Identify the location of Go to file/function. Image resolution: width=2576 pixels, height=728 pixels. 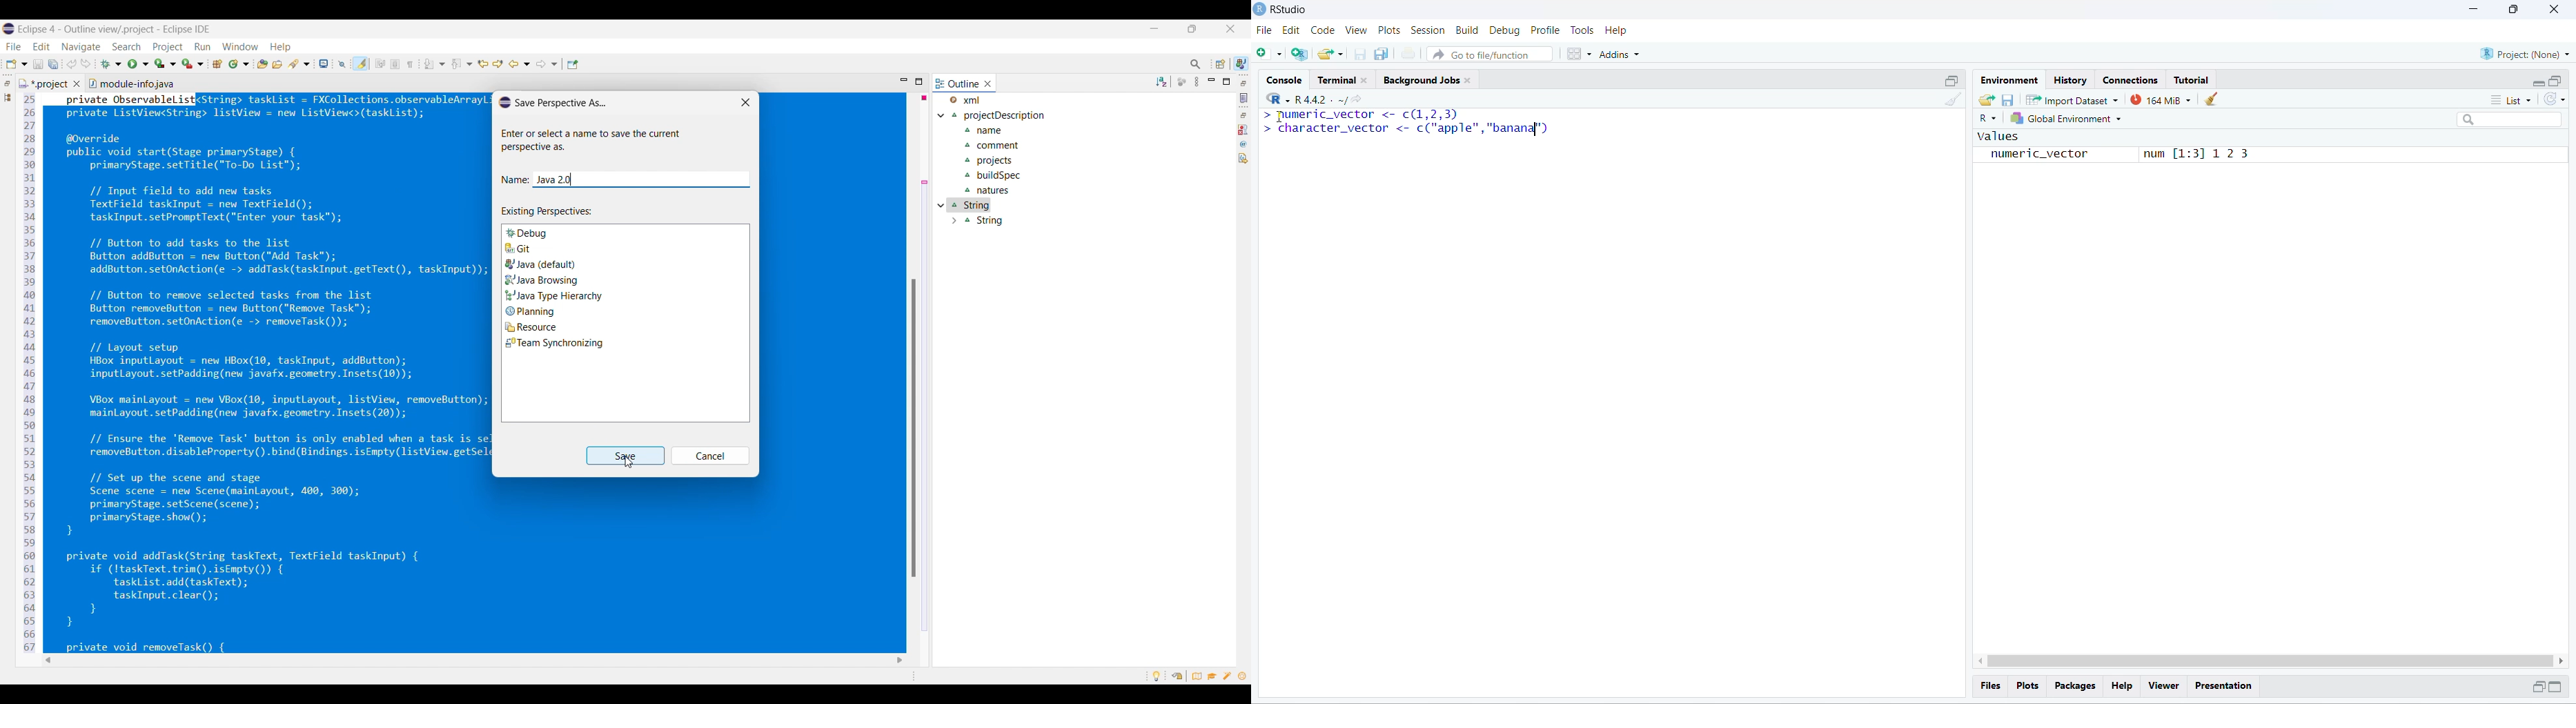
(1488, 55).